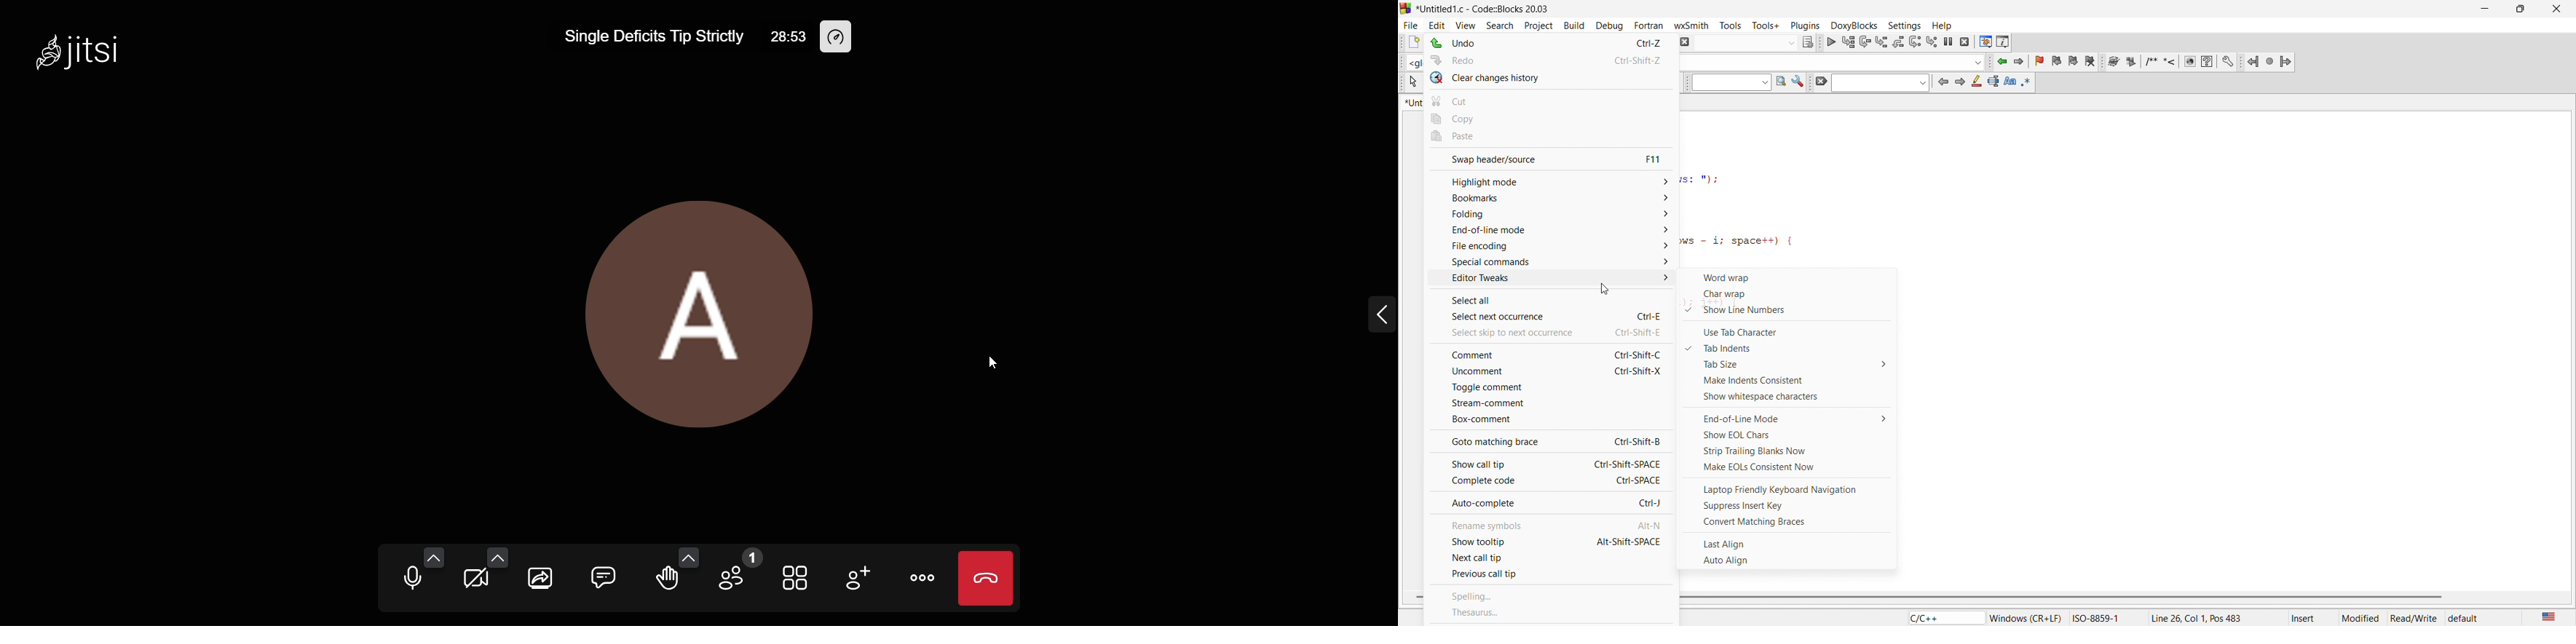  I want to click on make eol consistent now, so click(1790, 468).